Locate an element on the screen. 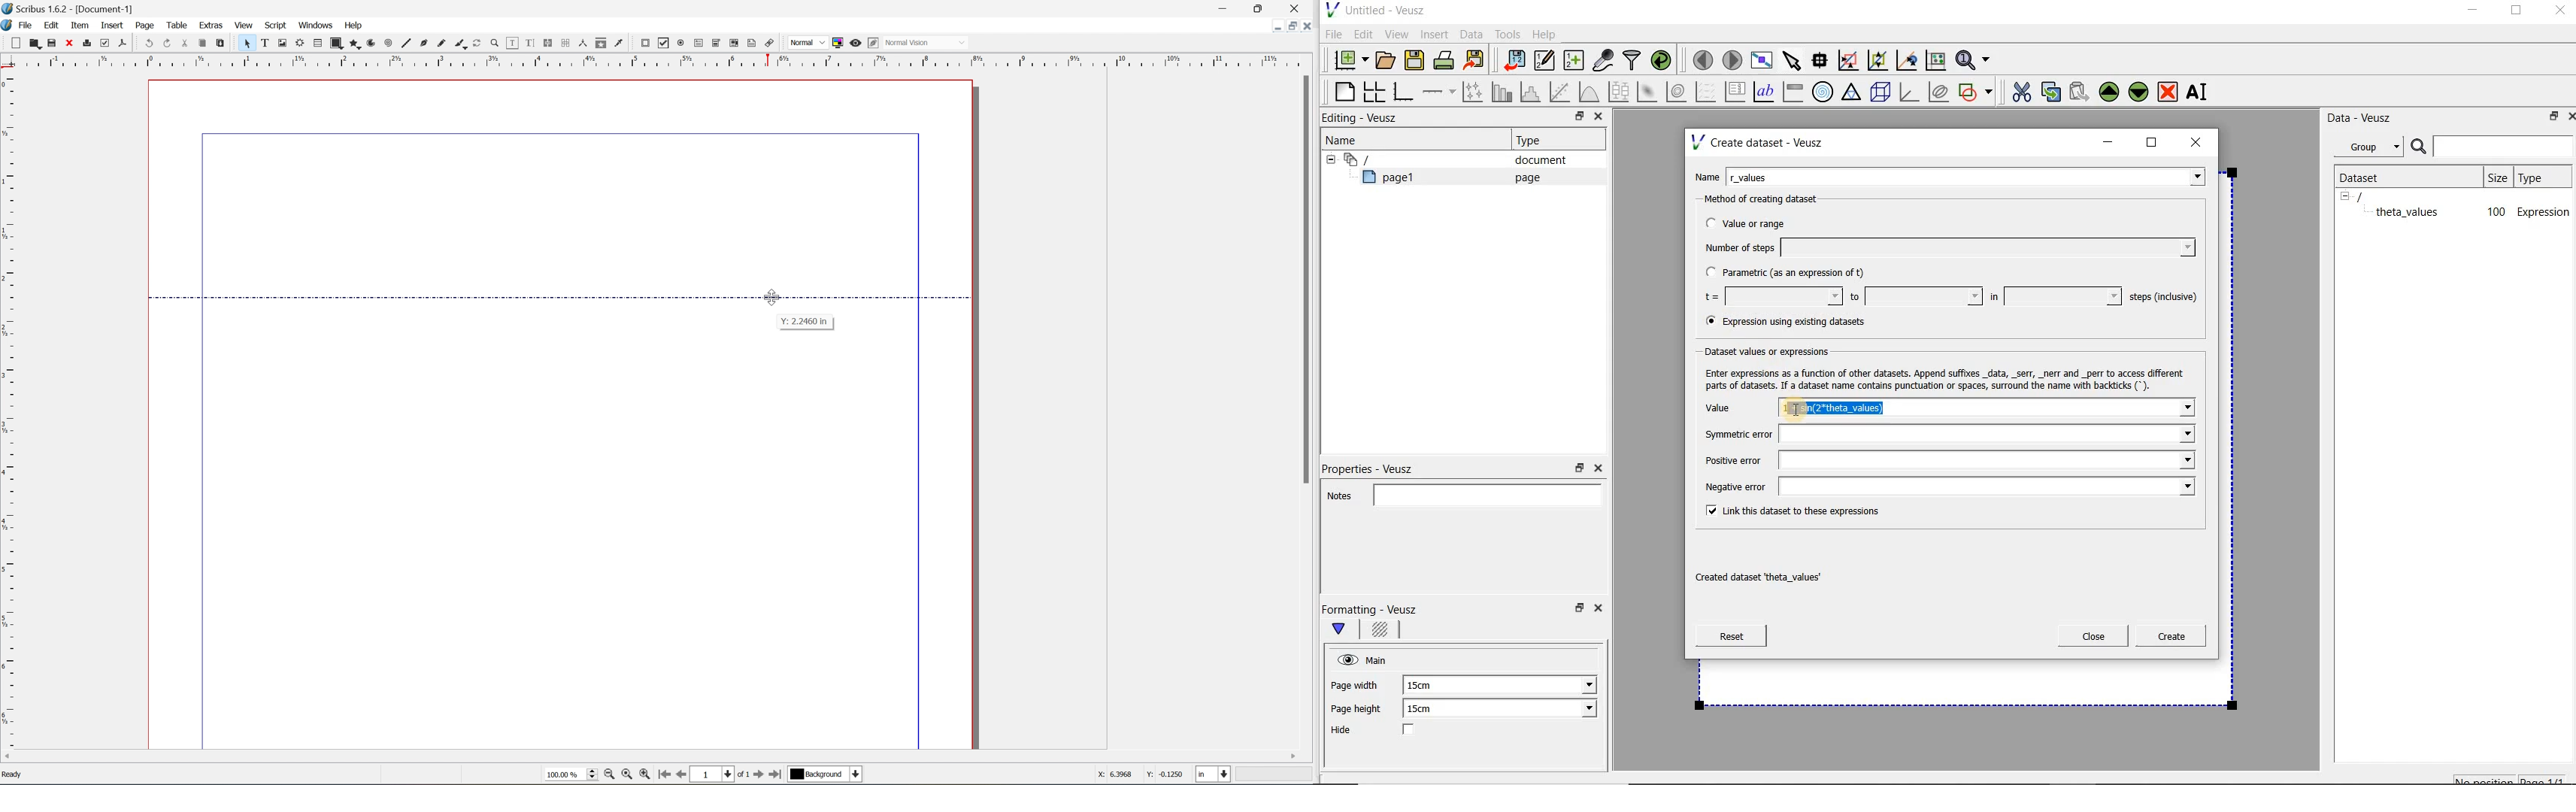 This screenshot has height=812, width=2576. | Created dataset ‘theta_values" is located at coordinates (1774, 572).